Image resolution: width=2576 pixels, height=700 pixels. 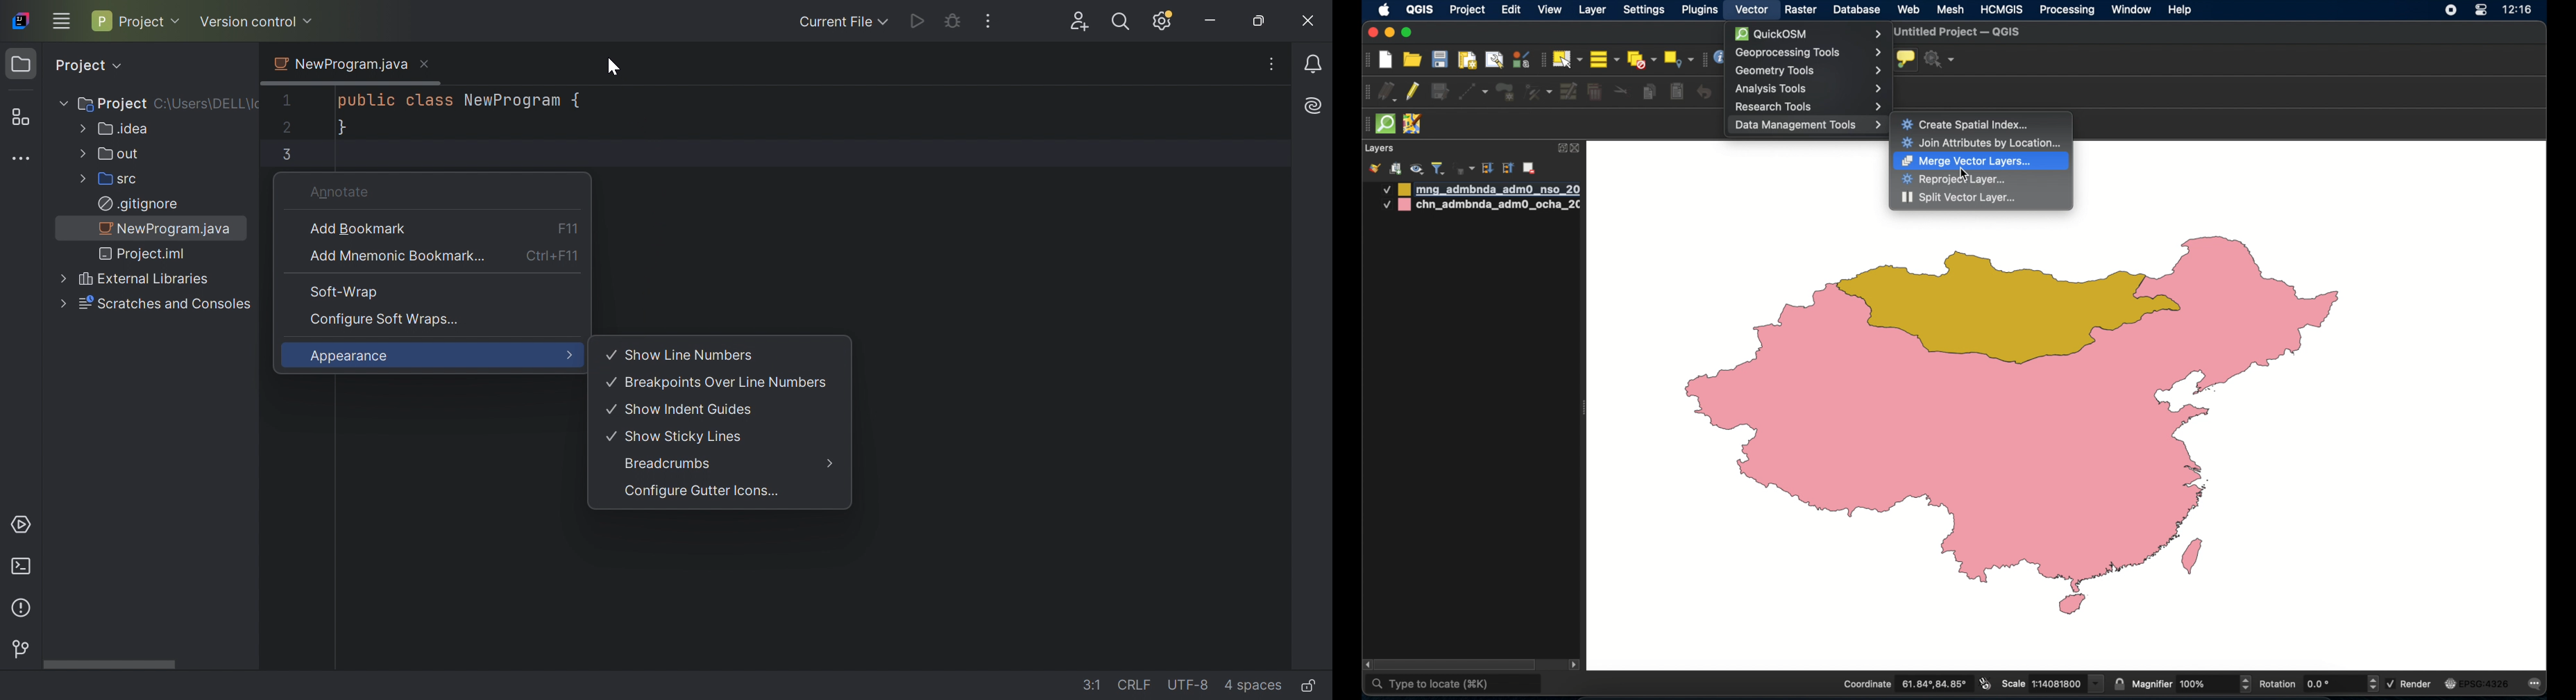 What do you see at coordinates (1982, 143) in the screenshot?
I see `join attributes by location` at bounding box center [1982, 143].